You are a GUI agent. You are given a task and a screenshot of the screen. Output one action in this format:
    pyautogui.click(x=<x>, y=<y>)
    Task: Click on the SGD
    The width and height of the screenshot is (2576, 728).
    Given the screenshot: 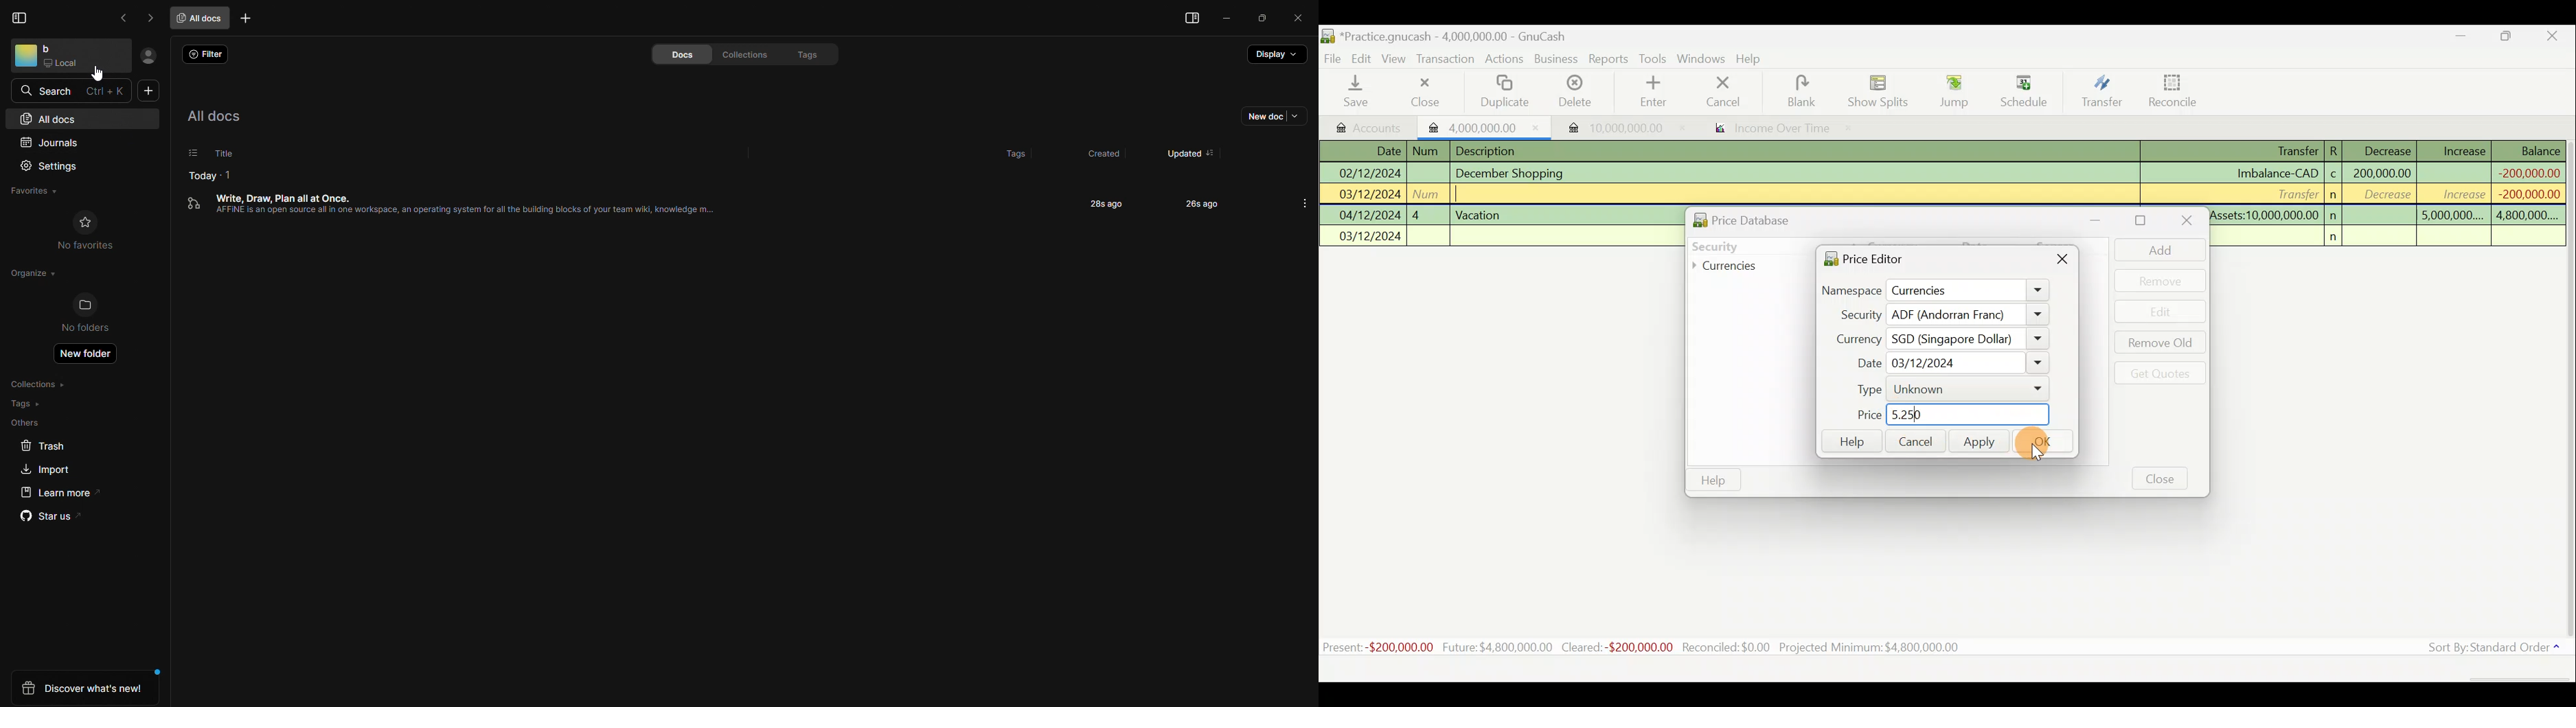 What is the action you would take?
    pyautogui.click(x=1970, y=339)
    